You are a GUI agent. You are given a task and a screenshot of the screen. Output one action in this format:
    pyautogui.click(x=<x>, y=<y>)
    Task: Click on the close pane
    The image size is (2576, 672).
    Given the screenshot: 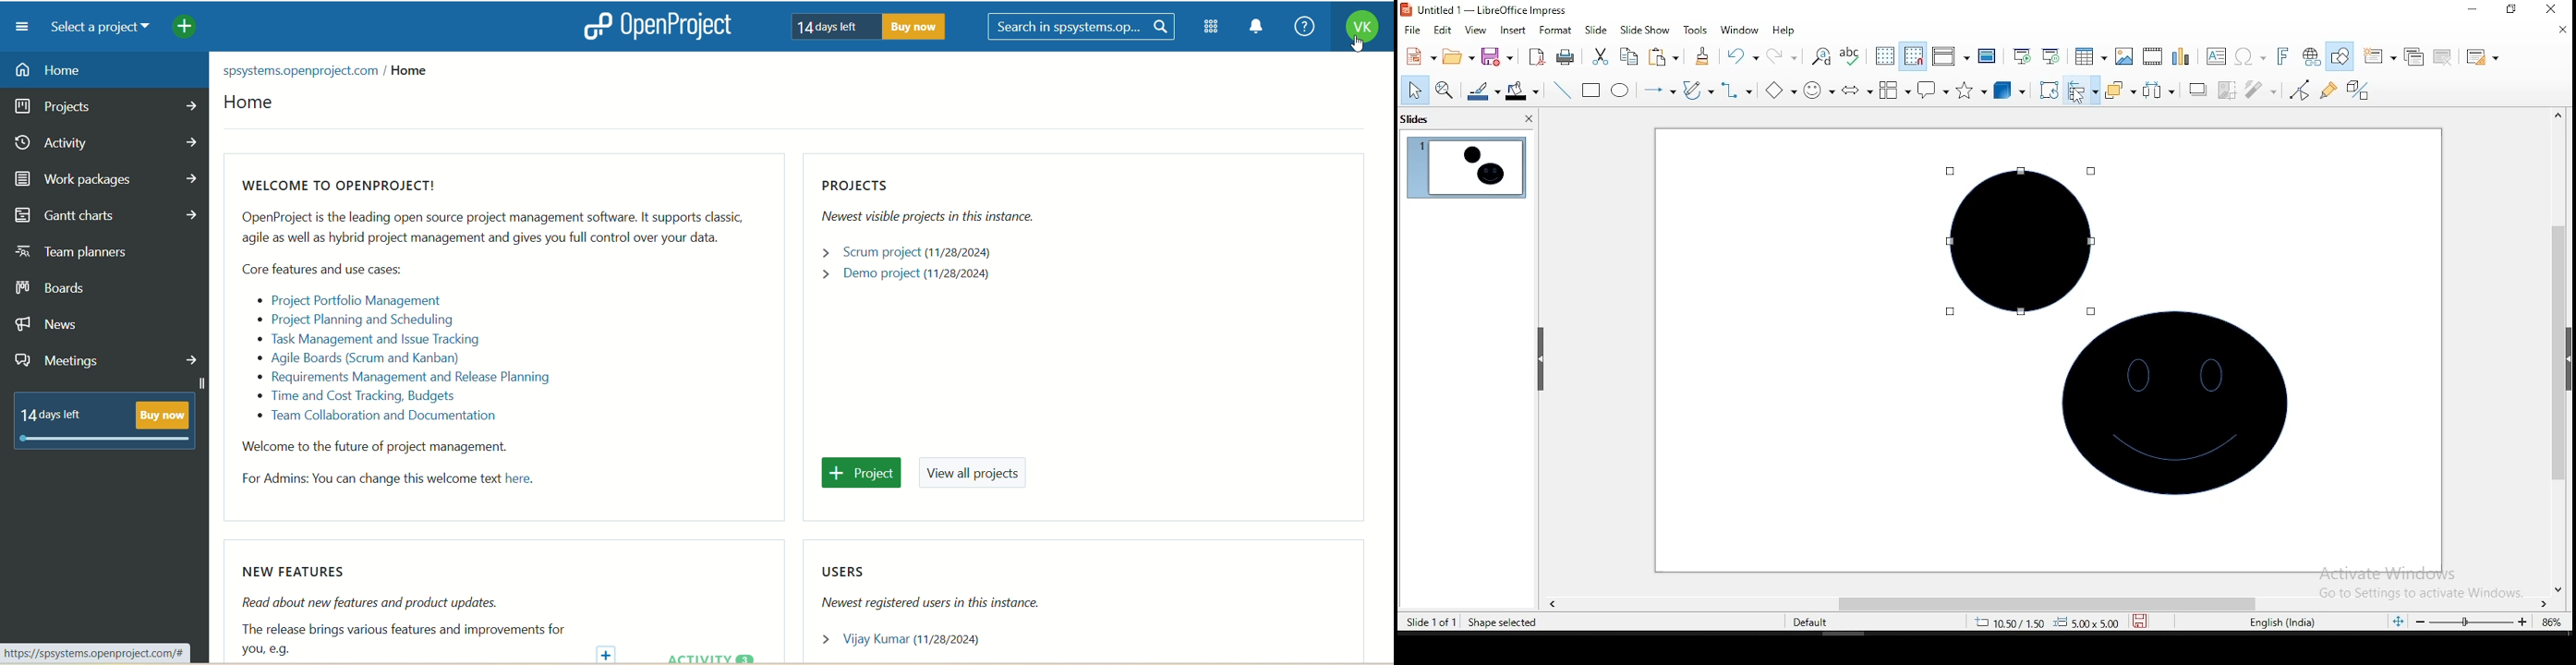 What is the action you would take?
    pyautogui.click(x=1527, y=120)
    